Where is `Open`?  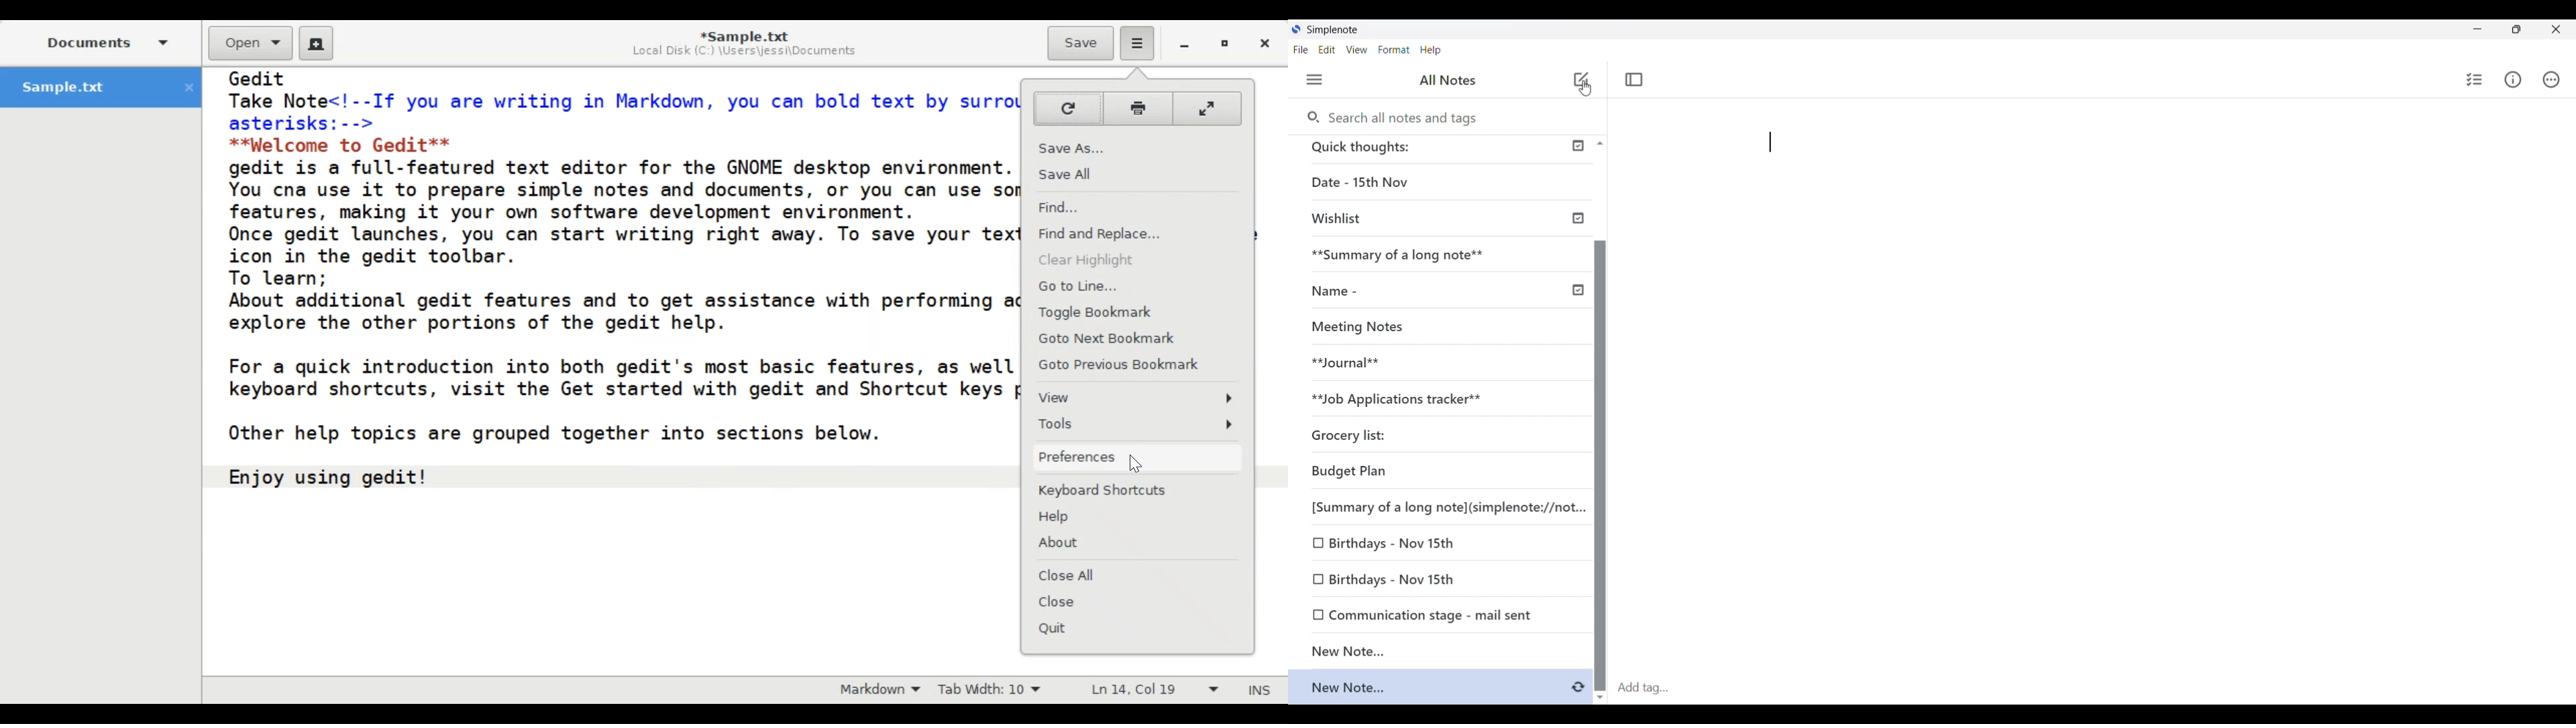
Open is located at coordinates (249, 43).